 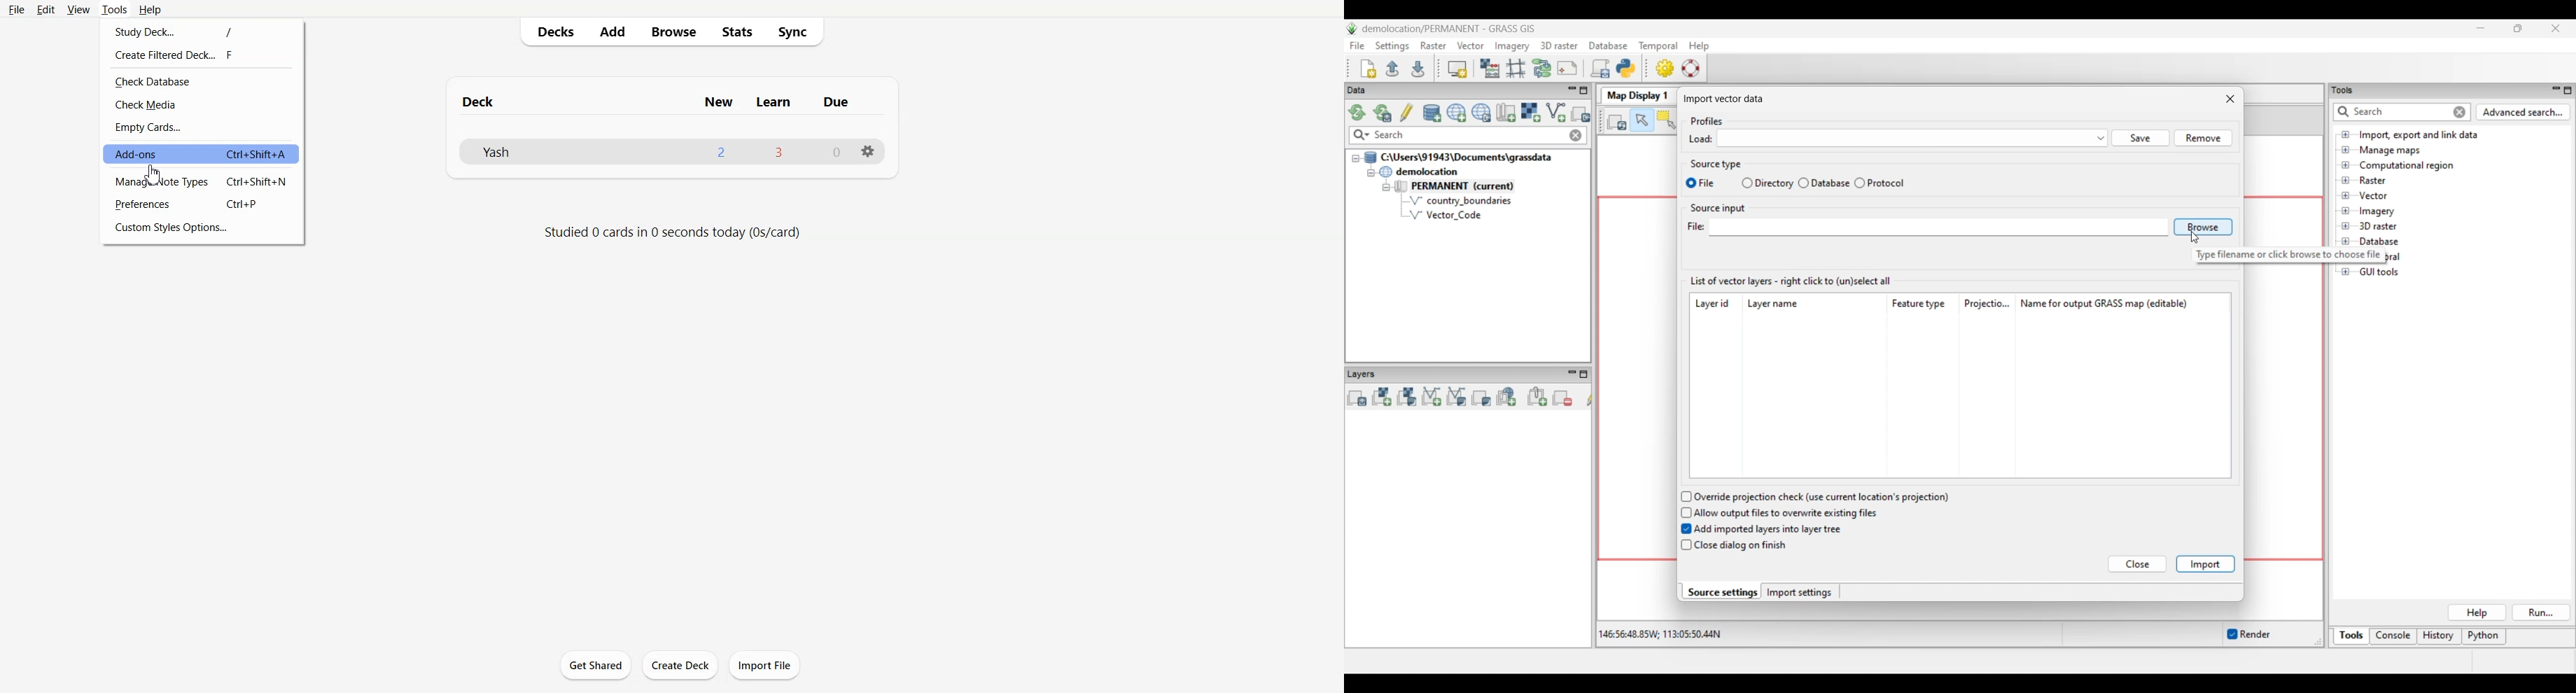 What do you see at coordinates (596, 665) in the screenshot?
I see `Get Shared` at bounding box center [596, 665].